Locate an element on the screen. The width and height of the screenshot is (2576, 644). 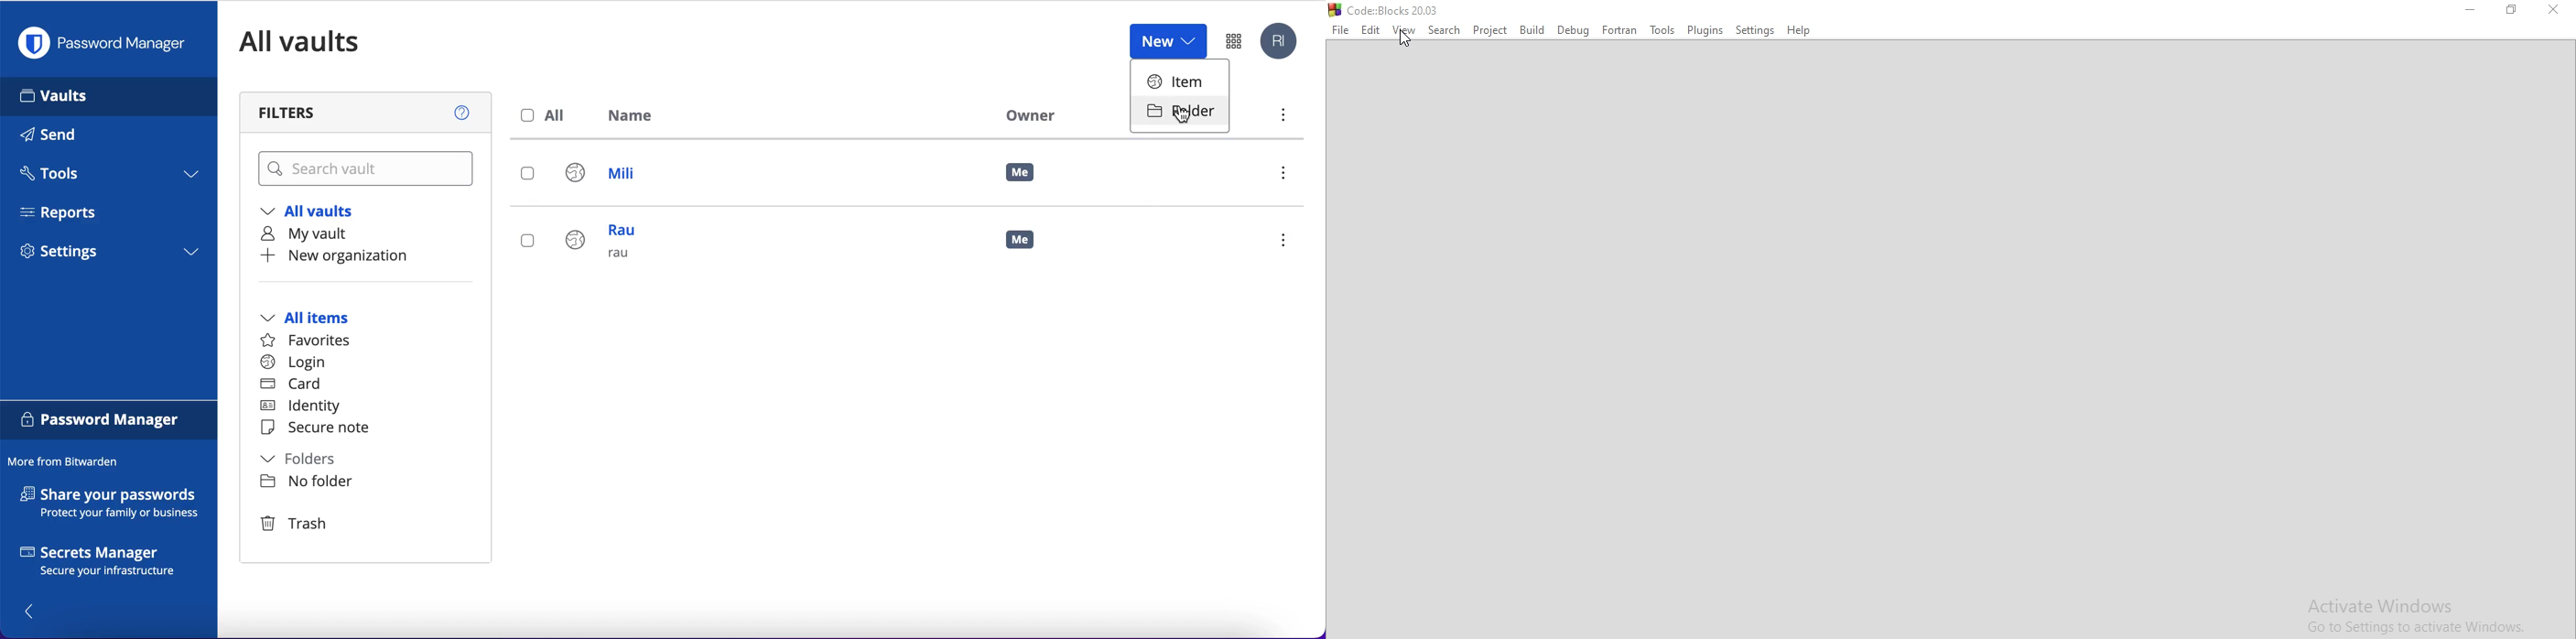
select login rau is located at coordinates (526, 241).